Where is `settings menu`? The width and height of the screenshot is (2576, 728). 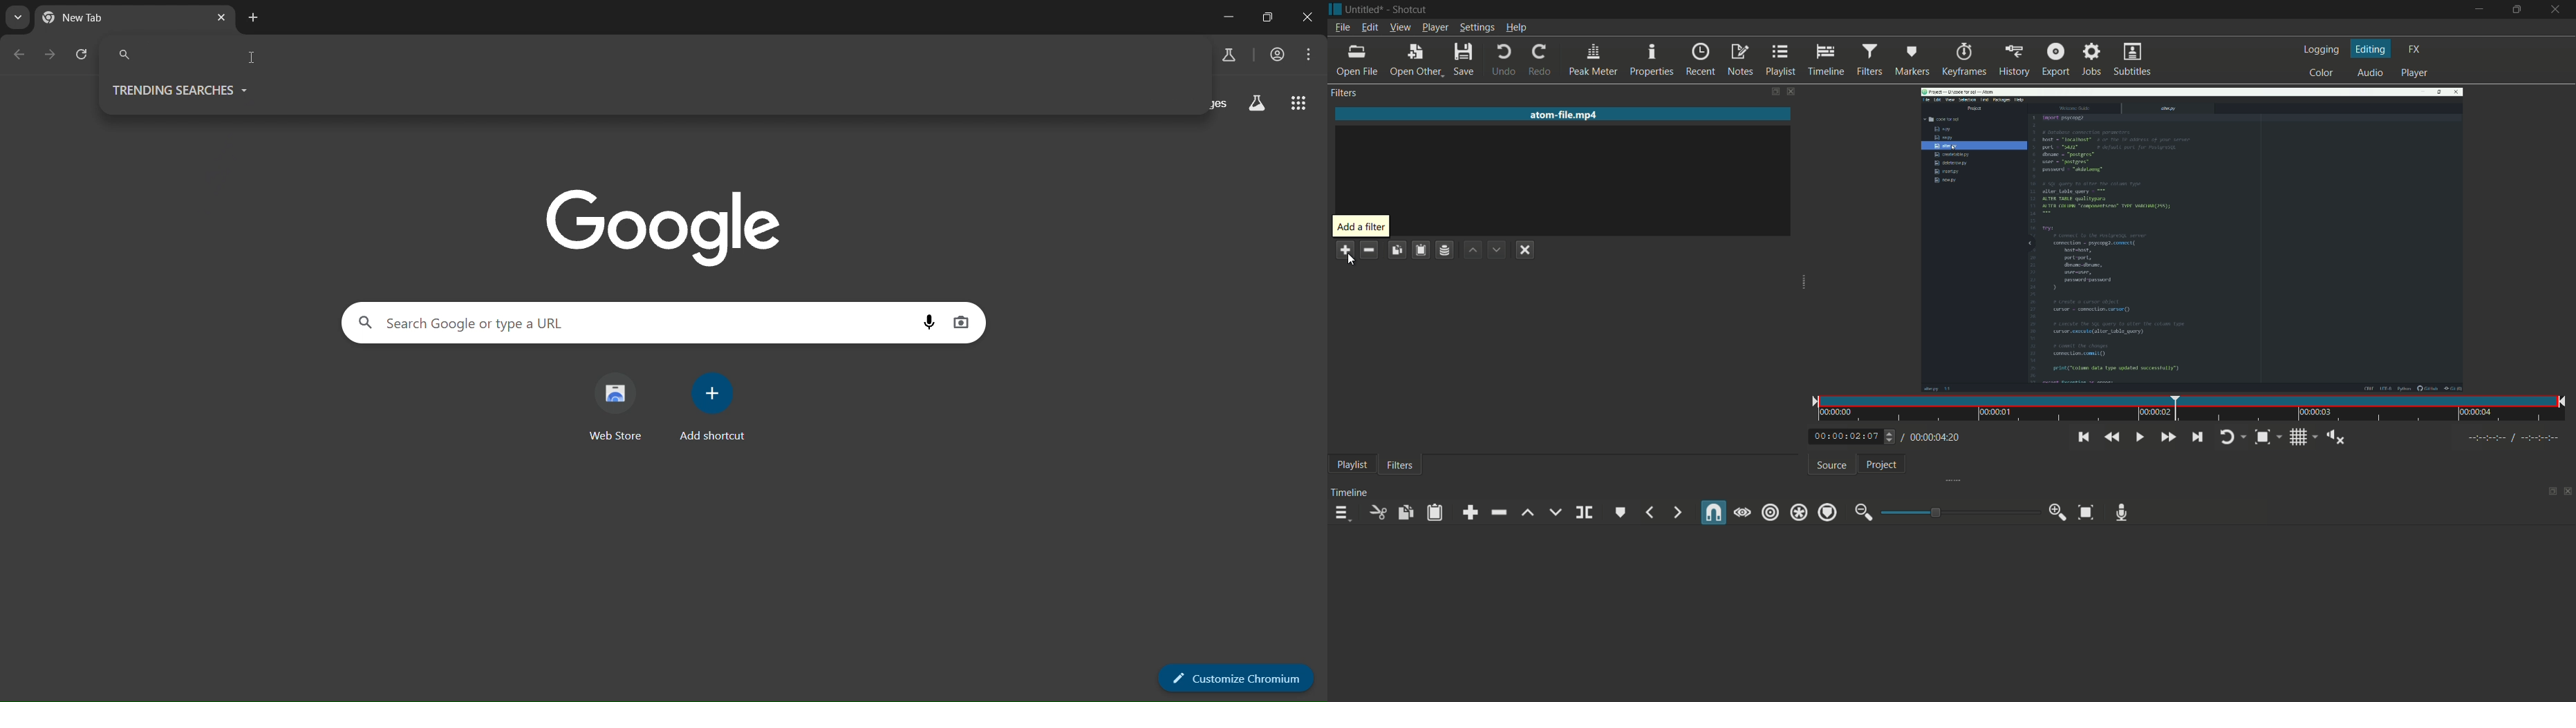
settings menu is located at coordinates (1476, 27).